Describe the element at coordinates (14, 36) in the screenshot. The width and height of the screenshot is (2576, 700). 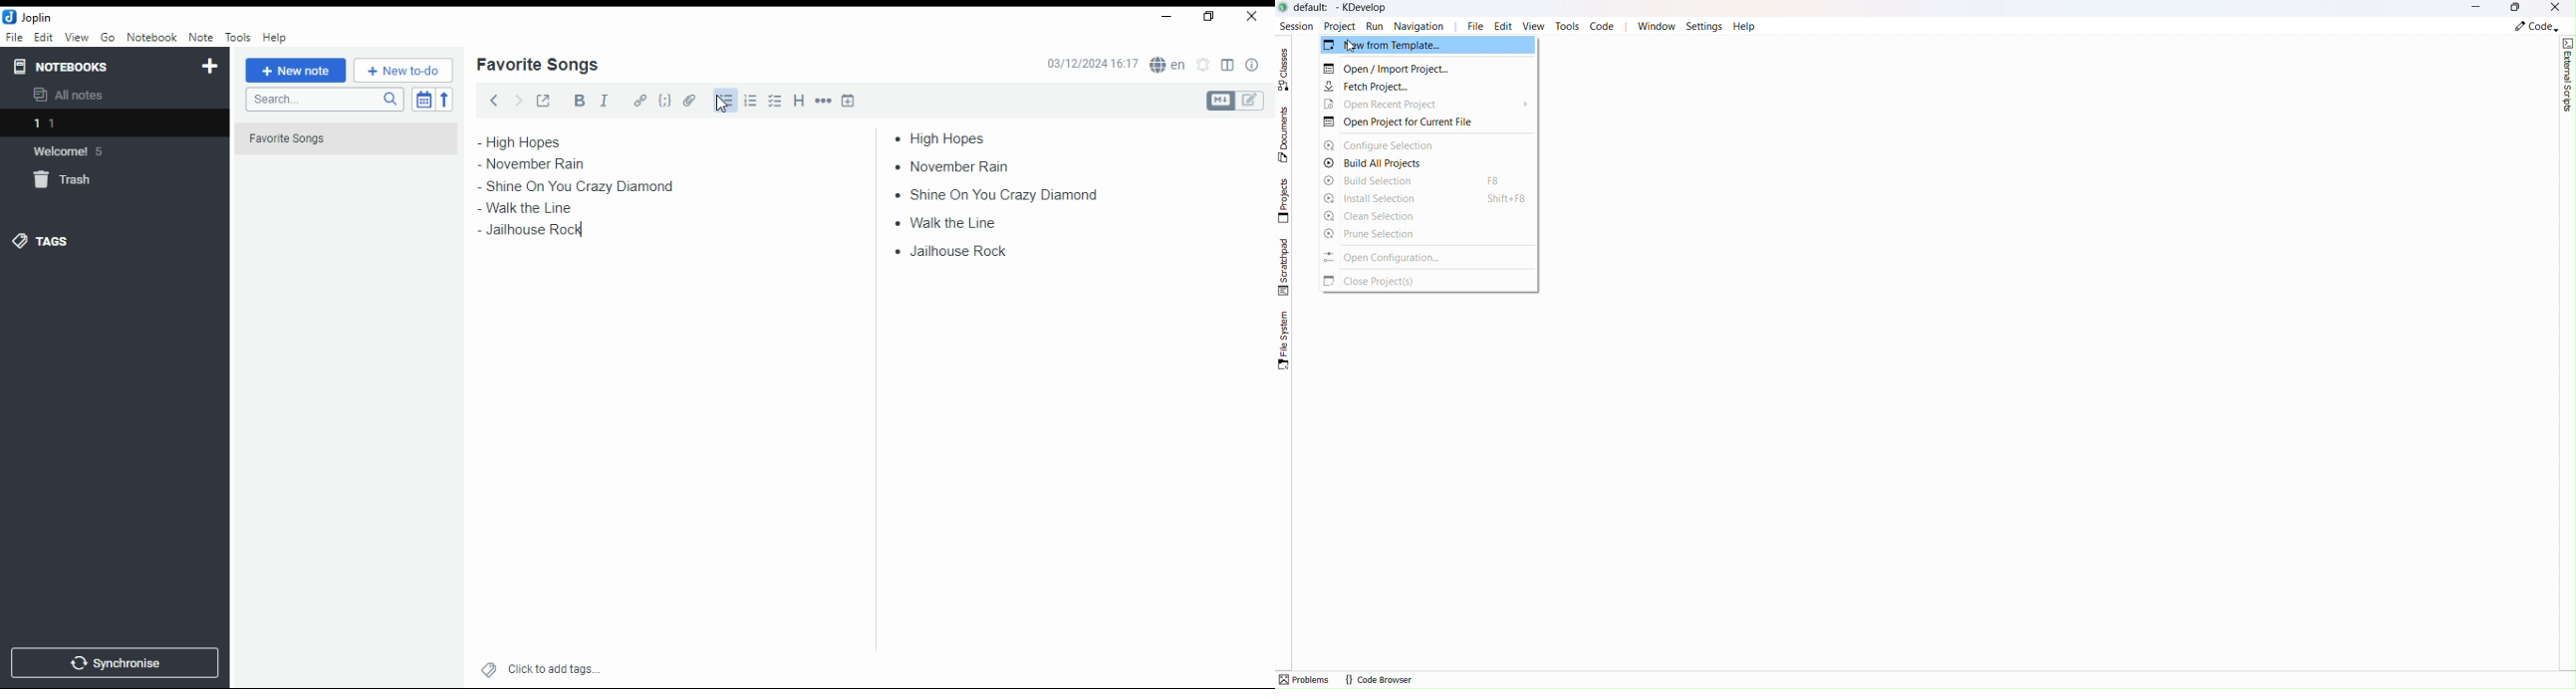
I see `file` at that location.